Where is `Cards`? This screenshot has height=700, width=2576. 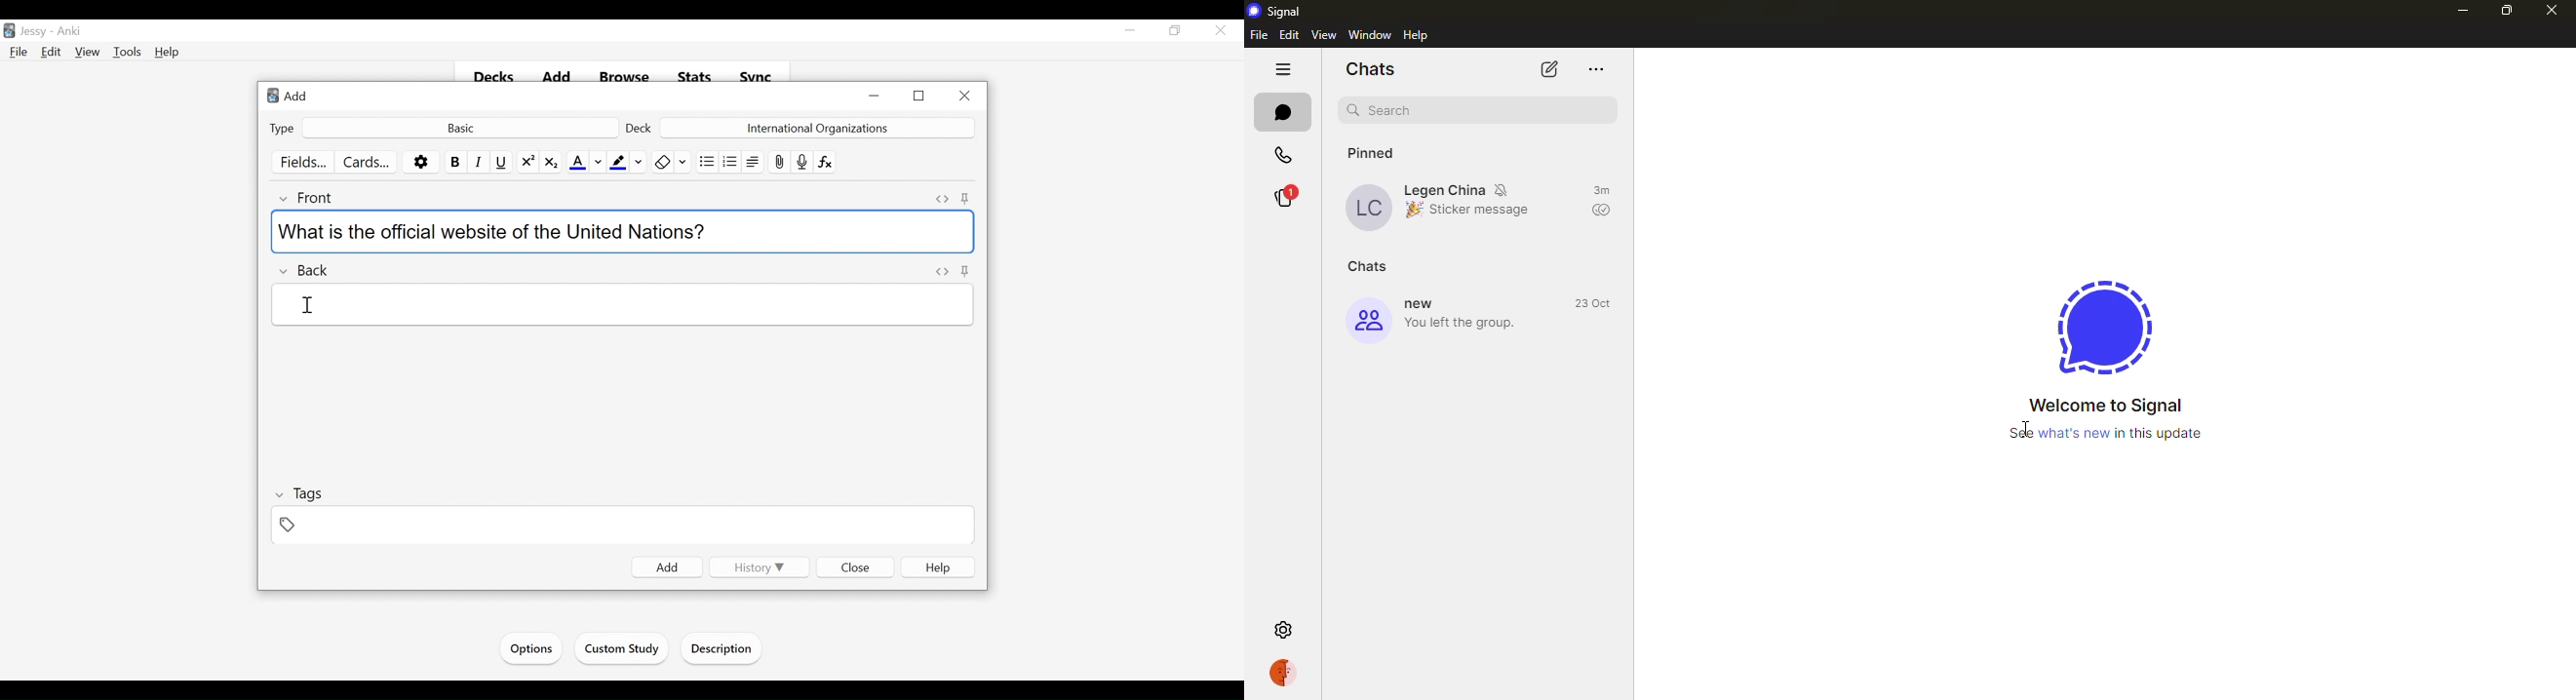 Cards is located at coordinates (364, 161).